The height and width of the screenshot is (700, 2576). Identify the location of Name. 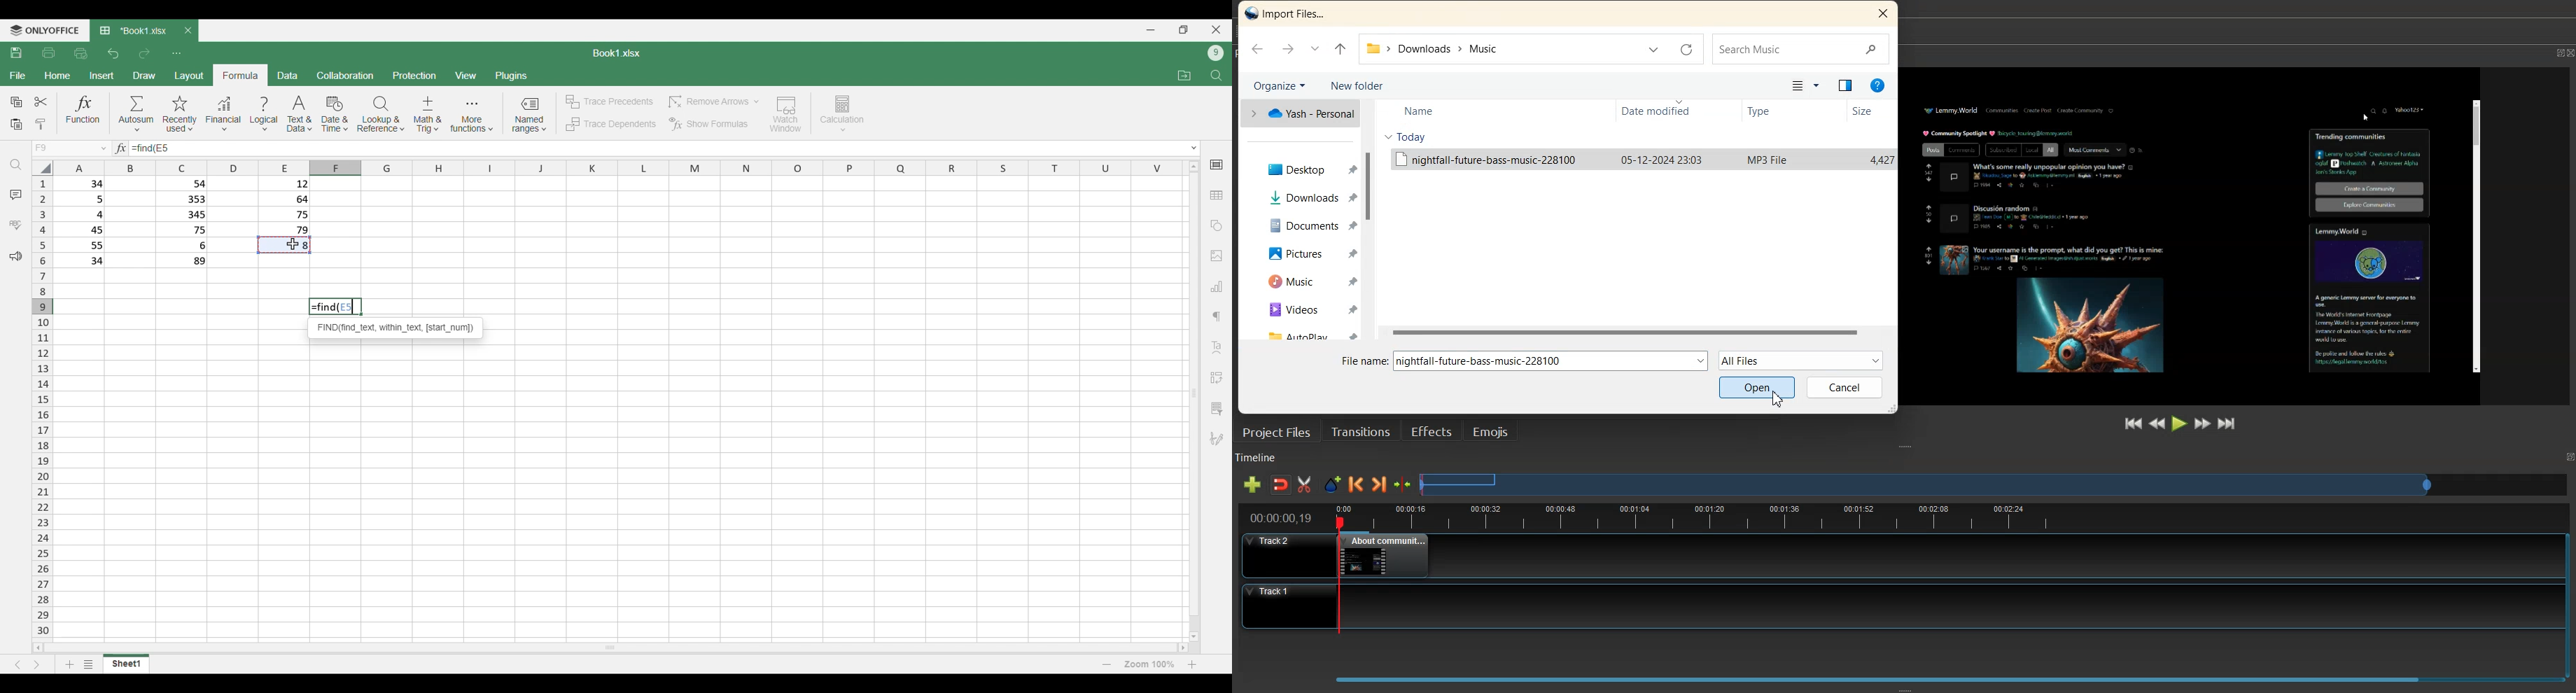
(1442, 110).